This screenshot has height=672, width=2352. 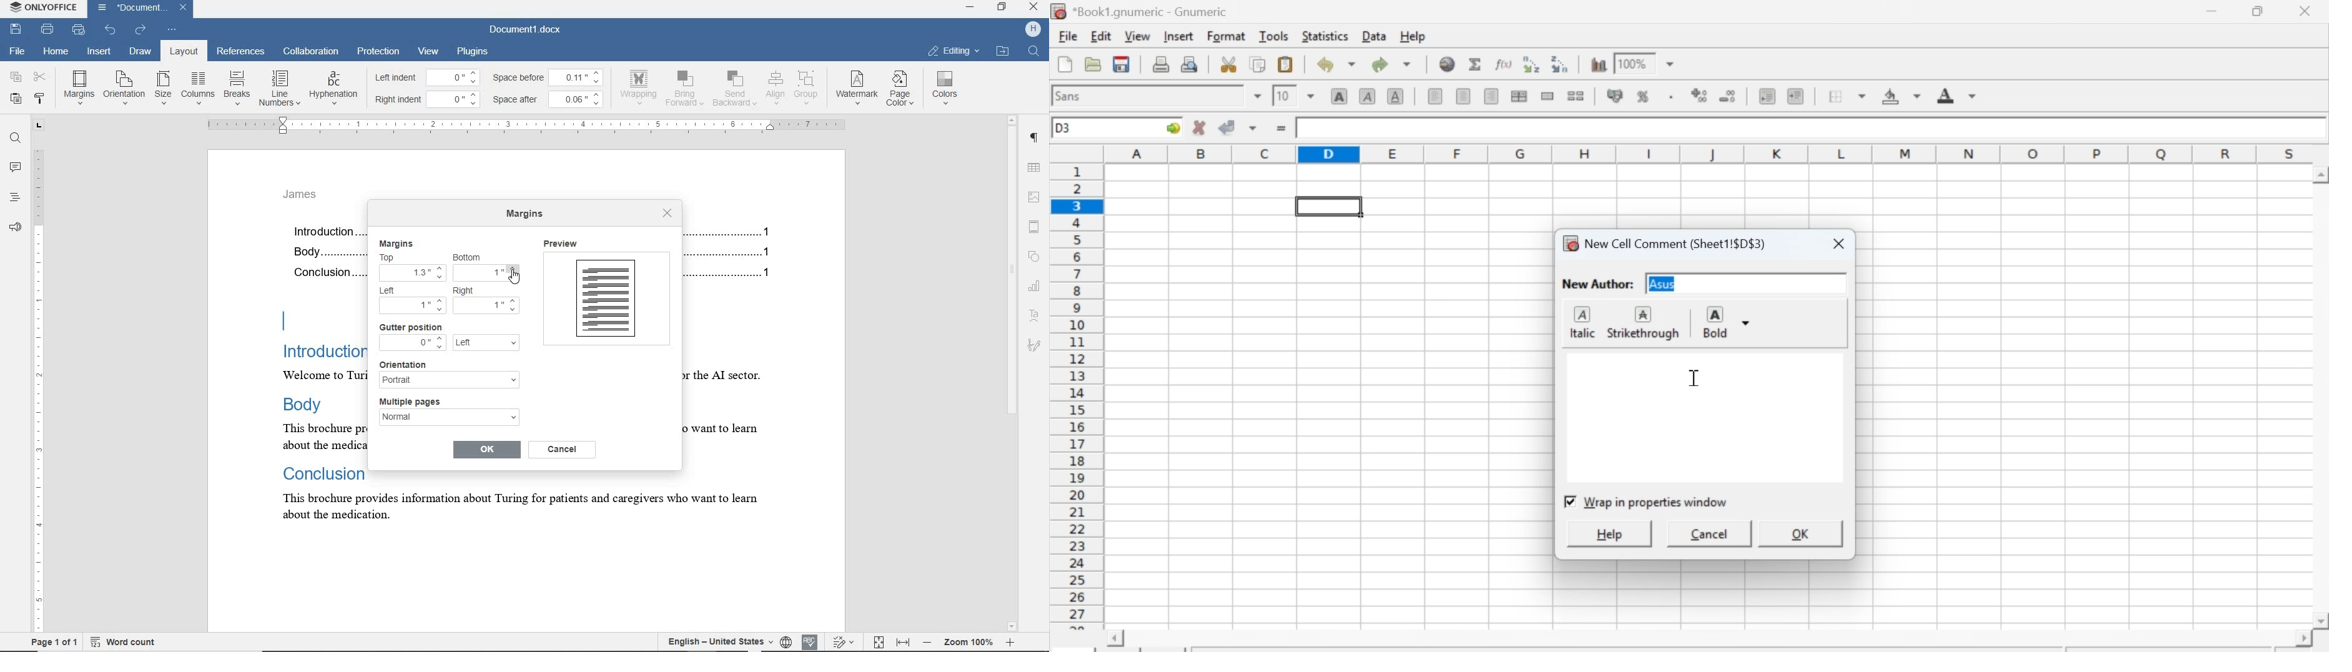 What do you see at coordinates (398, 100) in the screenshot?
I see `right indent` at bounding box center [398, 100].